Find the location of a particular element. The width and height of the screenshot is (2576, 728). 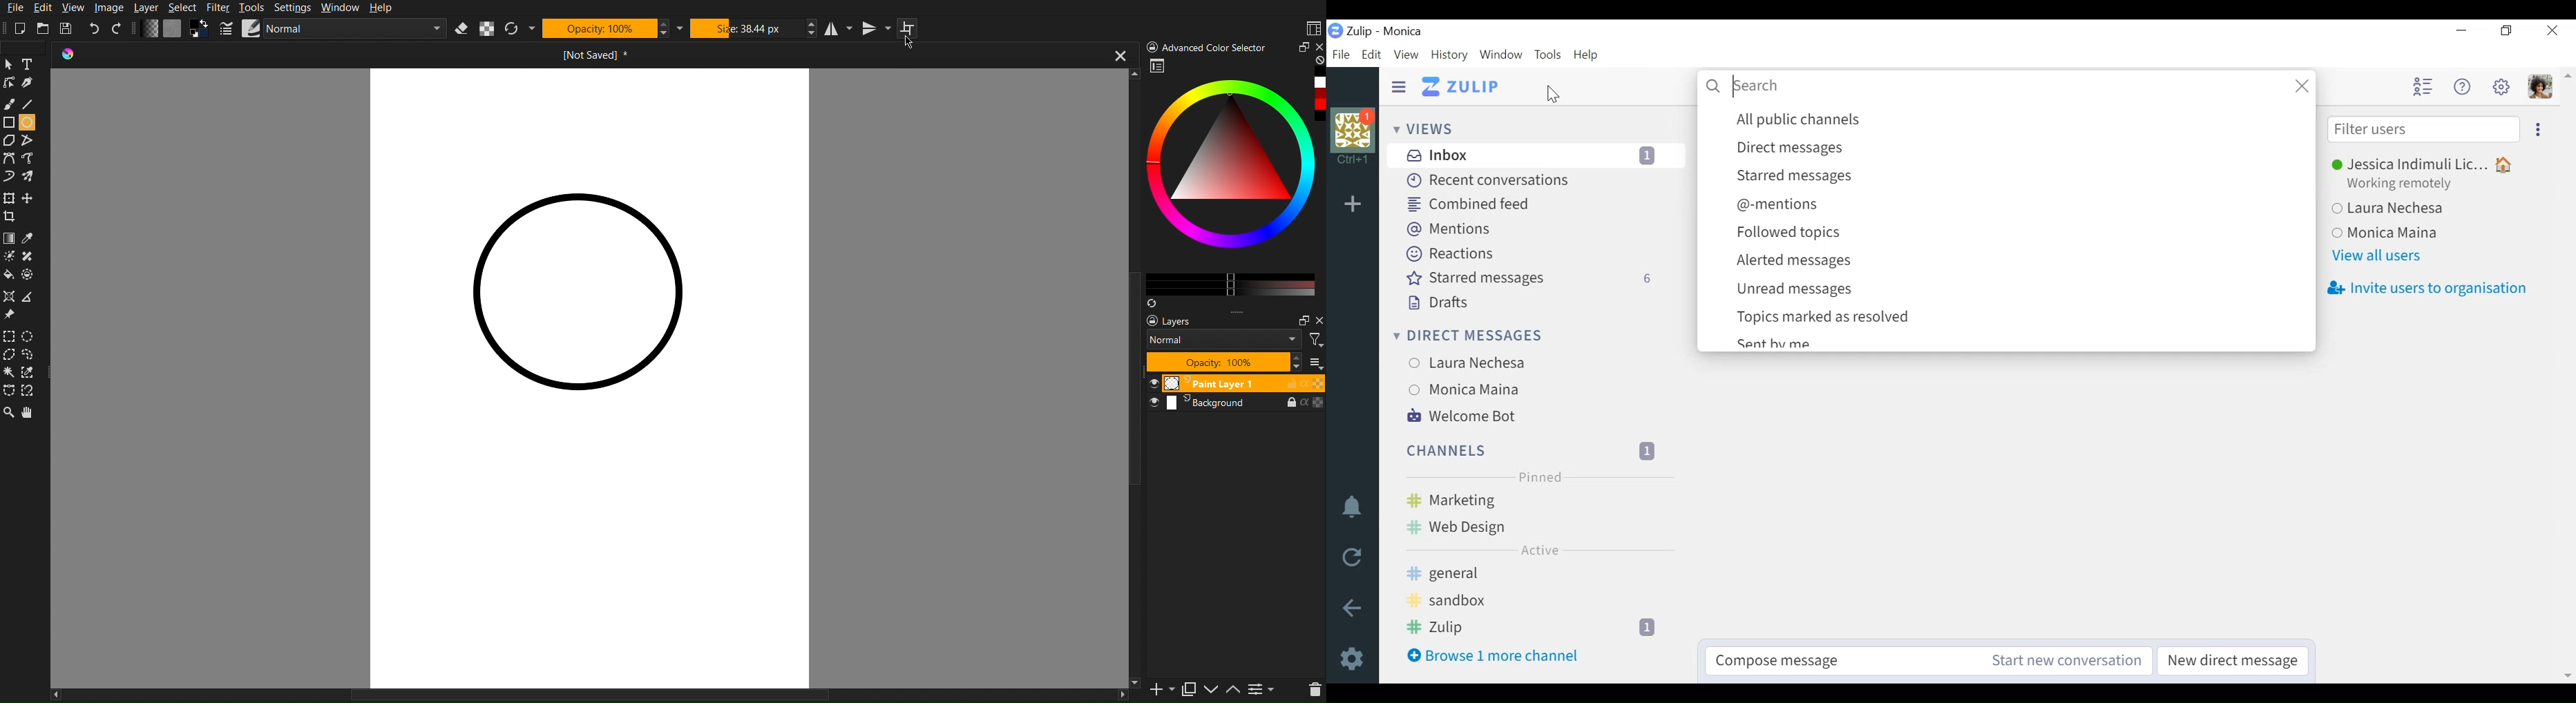

Edit is located at coordinates (1373, 55).